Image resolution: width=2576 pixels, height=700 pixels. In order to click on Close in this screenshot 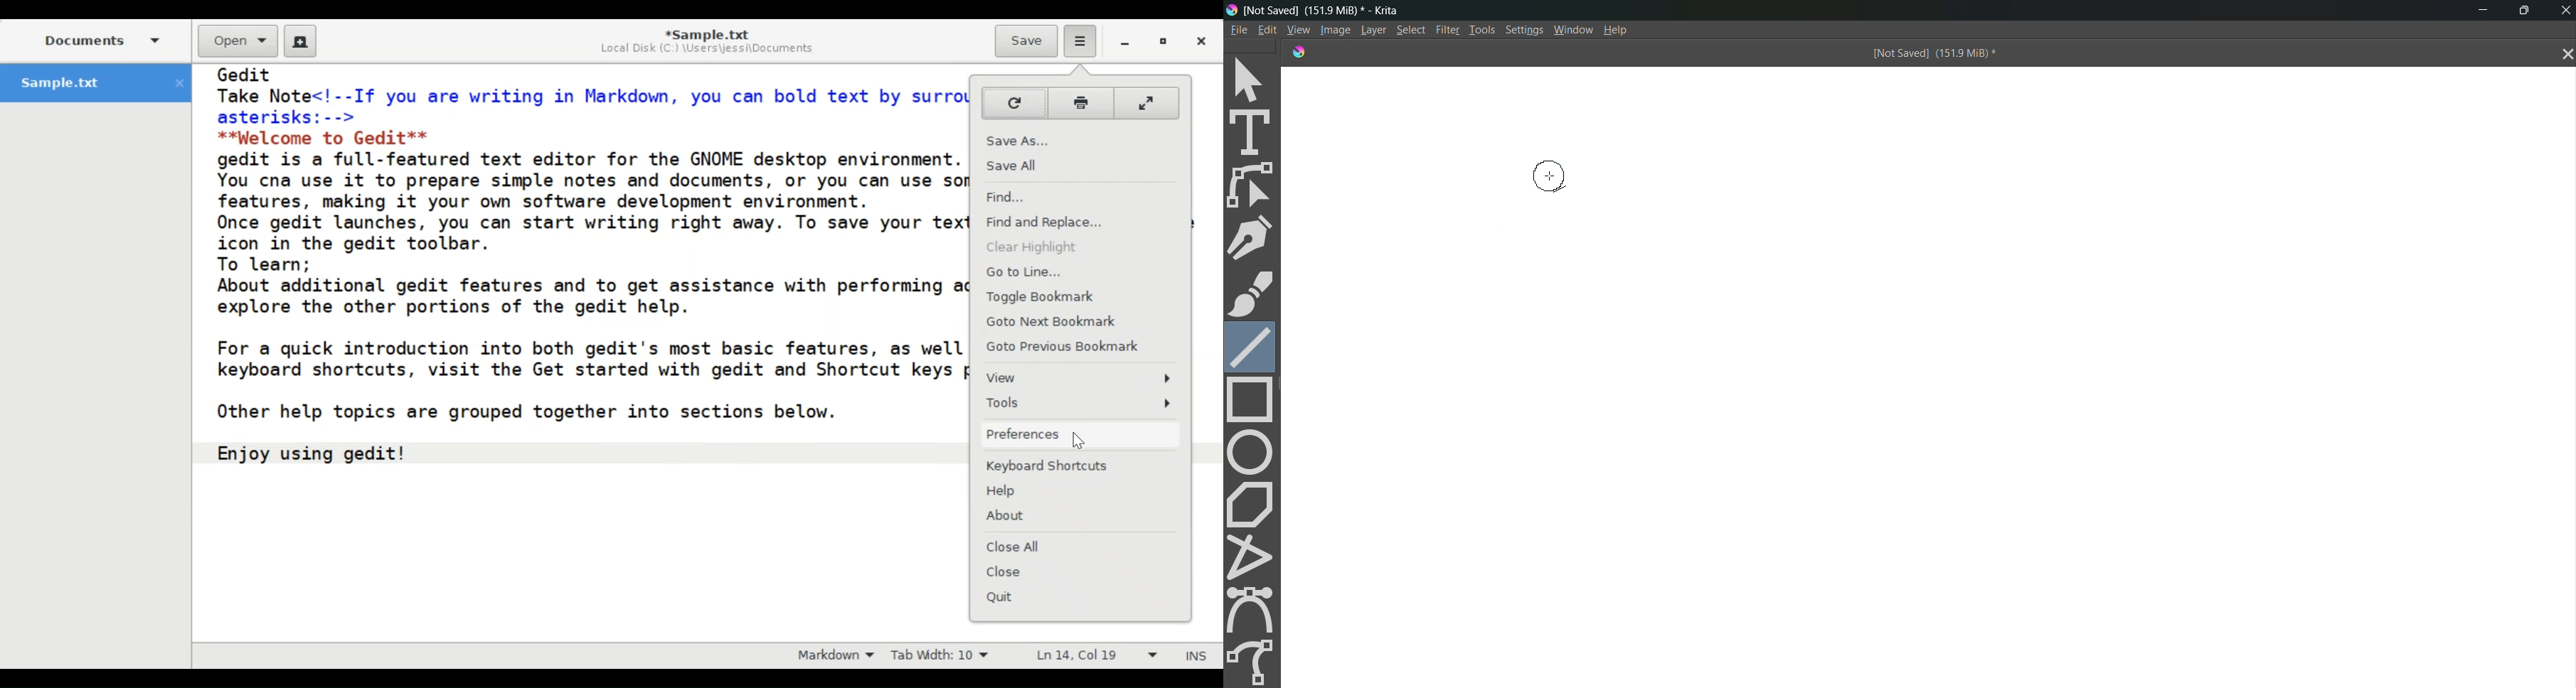, I will do `click(1084, 571)`.